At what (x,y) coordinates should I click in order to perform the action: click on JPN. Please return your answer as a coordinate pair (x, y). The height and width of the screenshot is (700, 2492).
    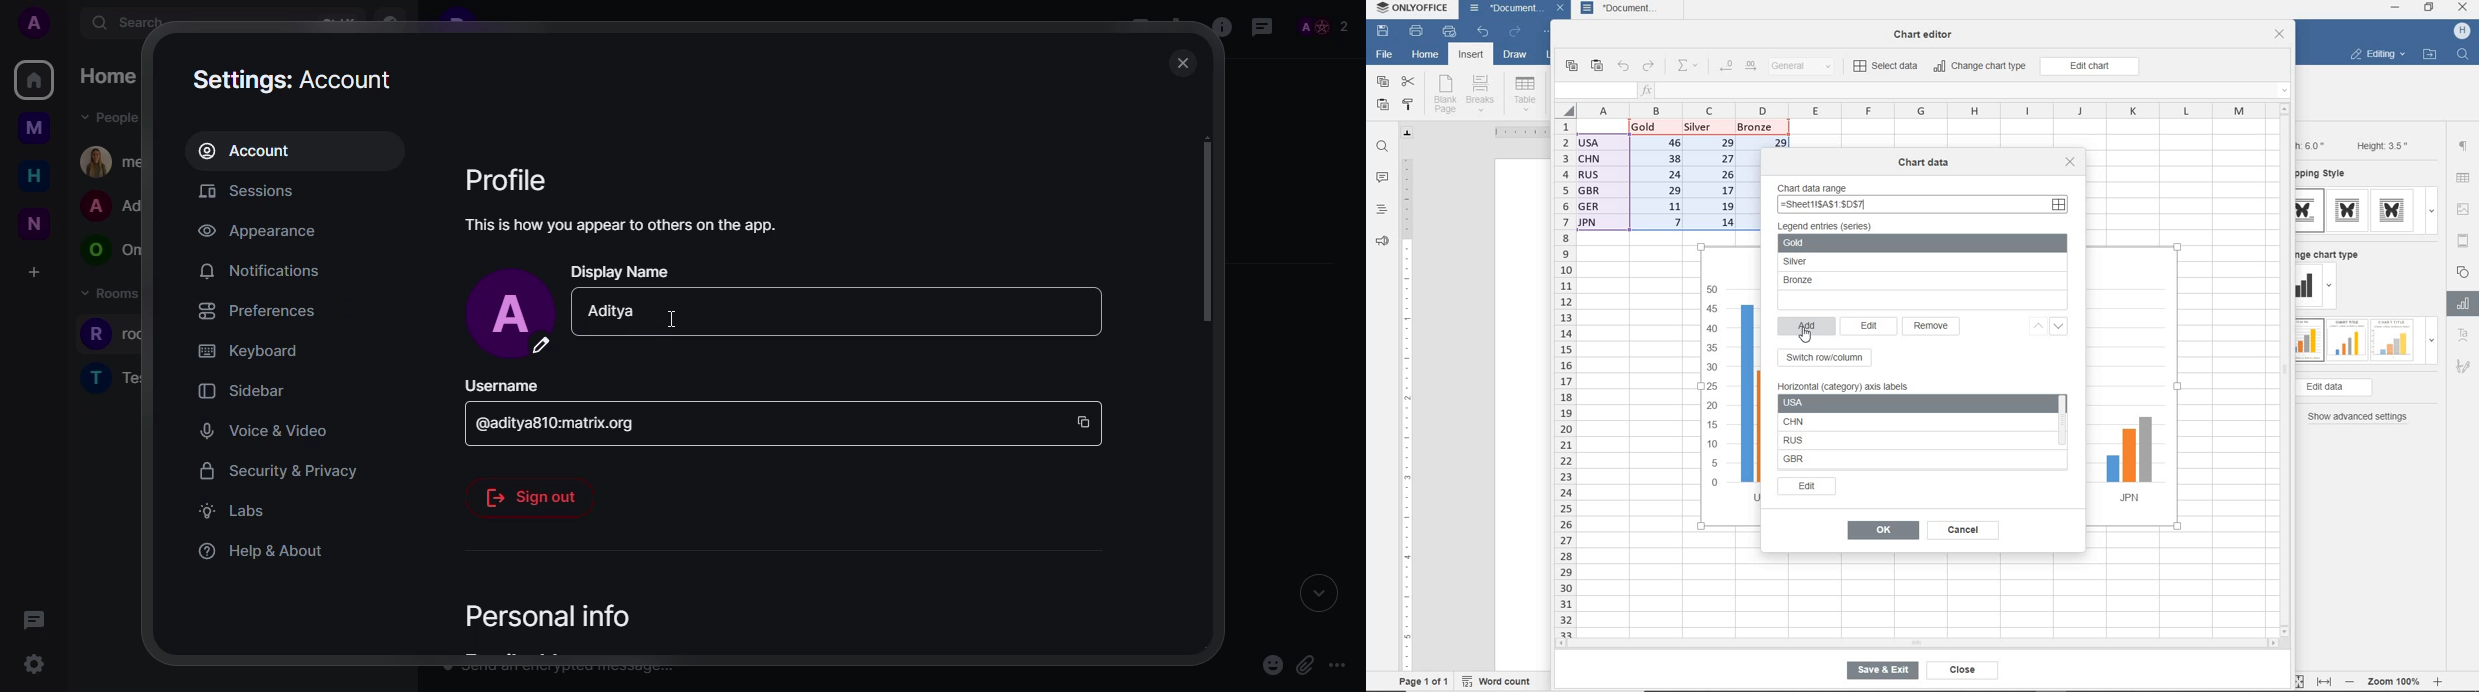
    Looking at the image, I should click on (2130, 463).